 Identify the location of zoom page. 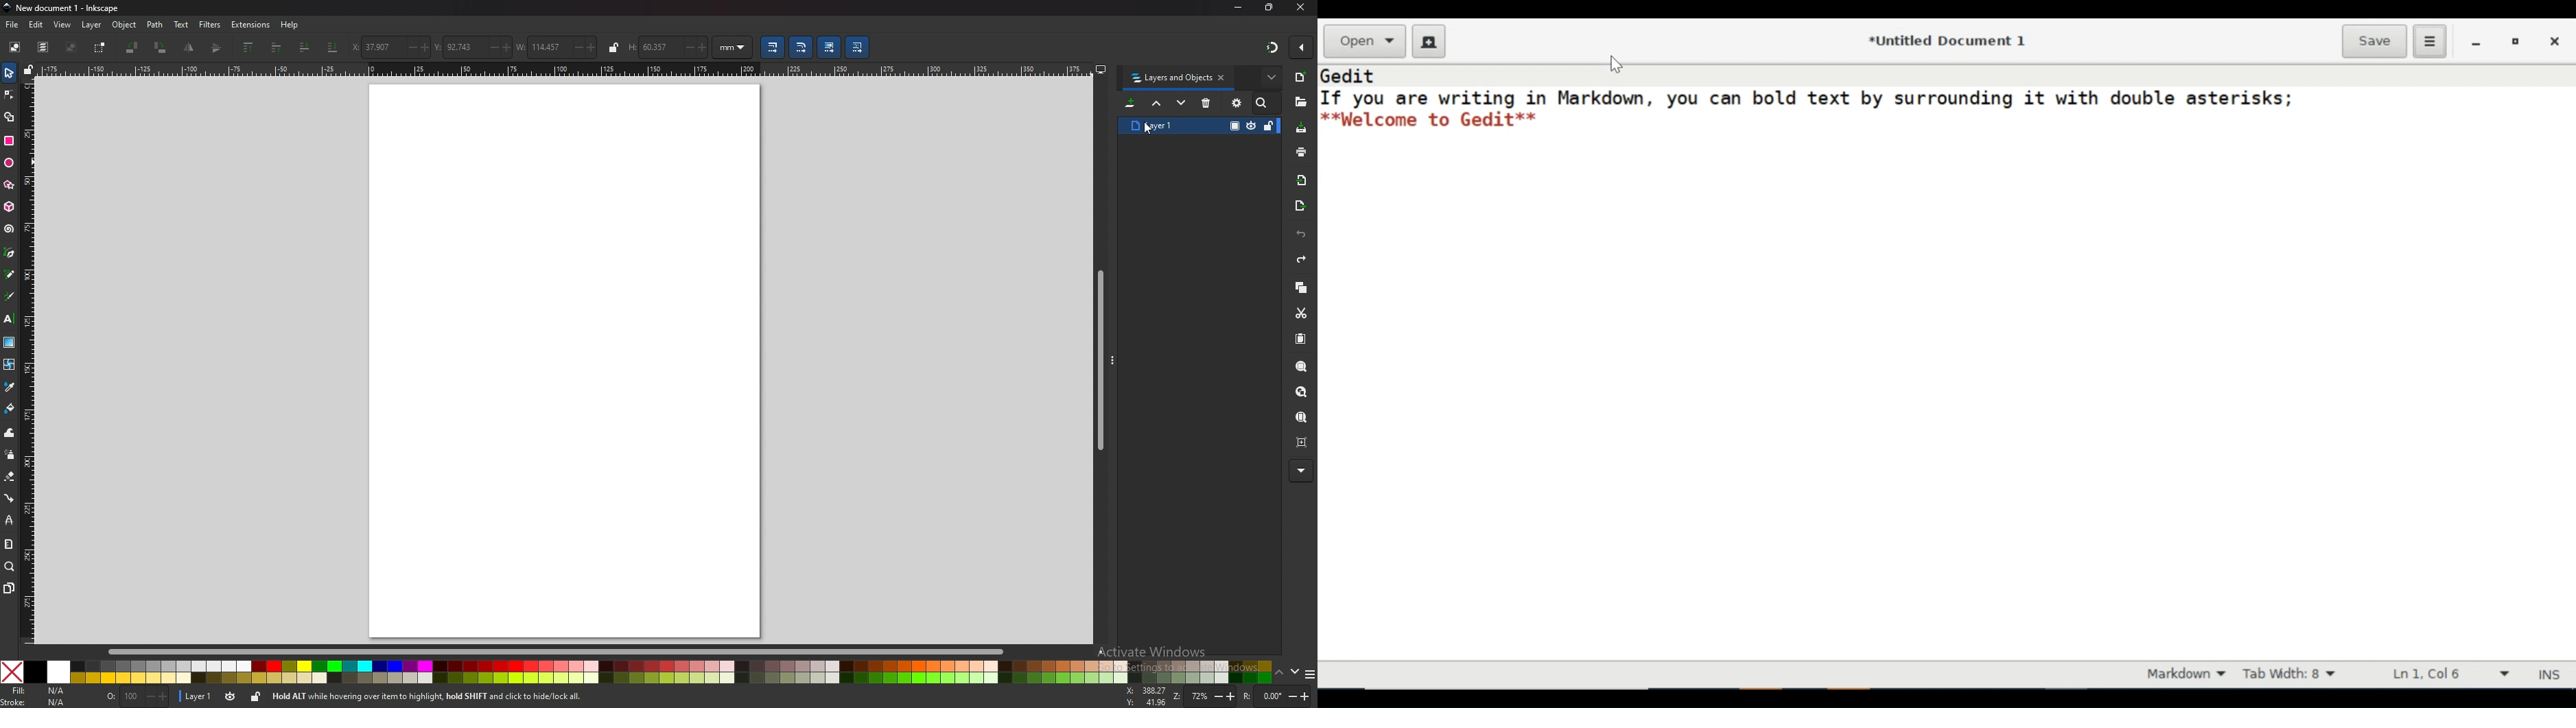
(1300, 417).